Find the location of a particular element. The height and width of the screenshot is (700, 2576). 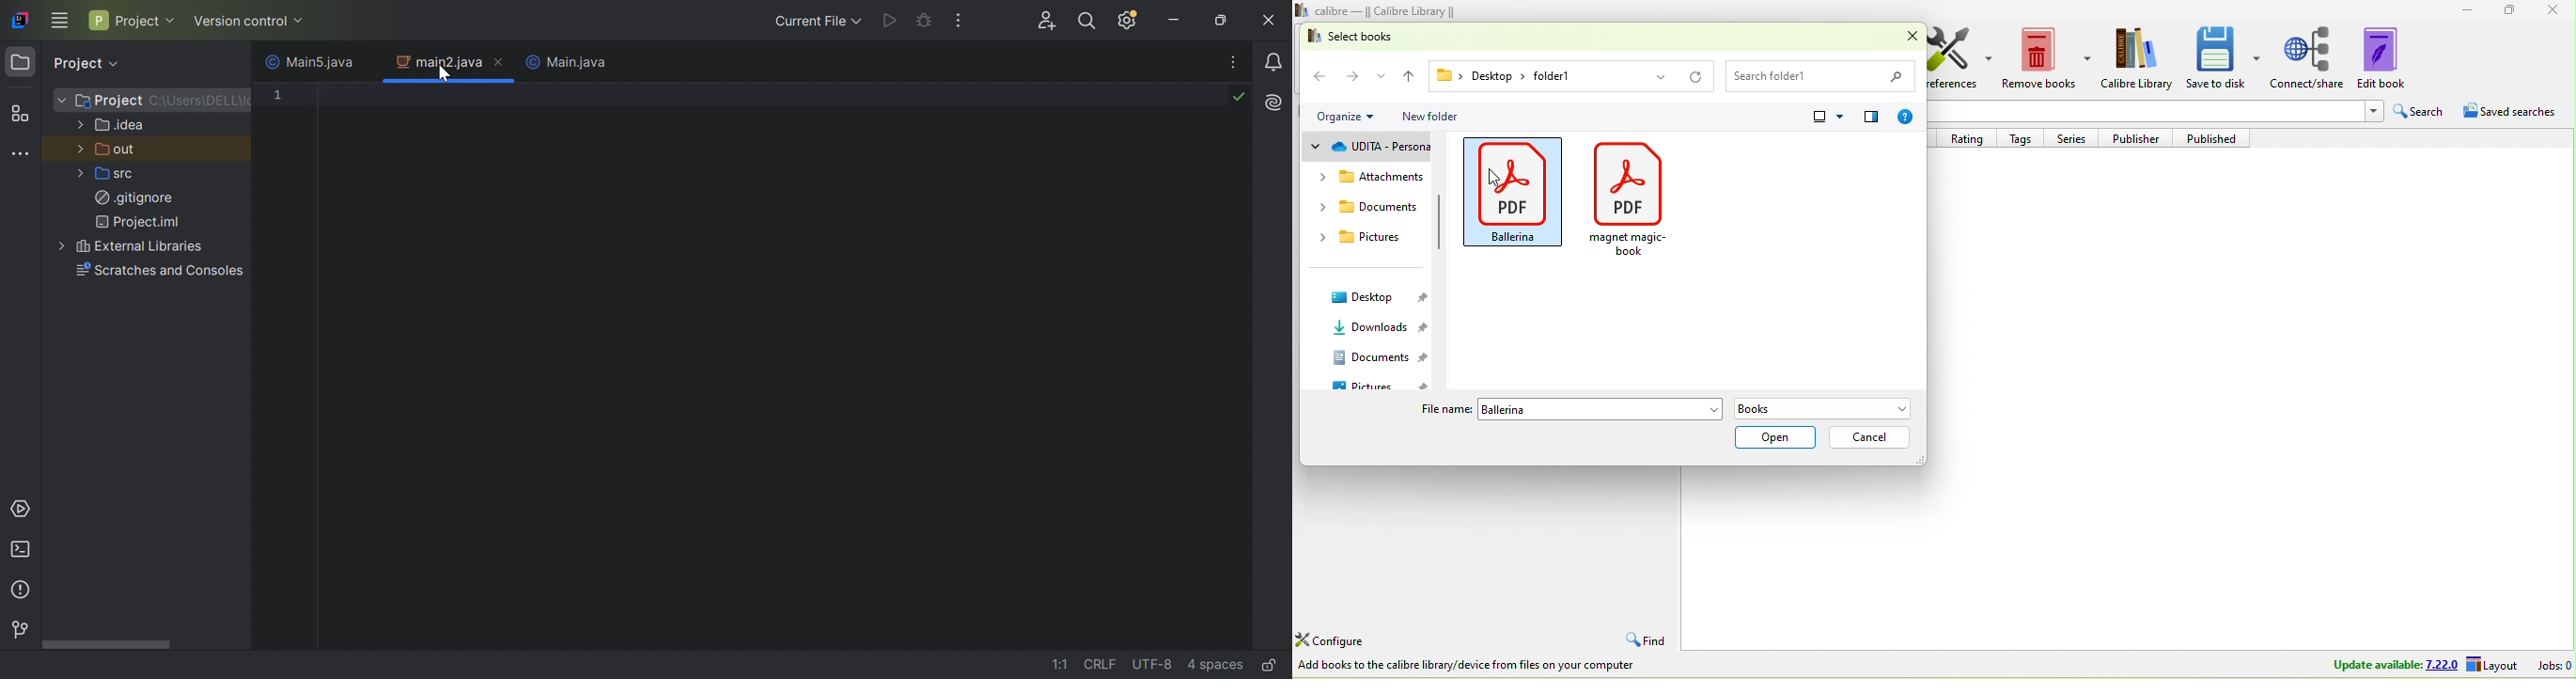

More is located at coordinates (61, 100).